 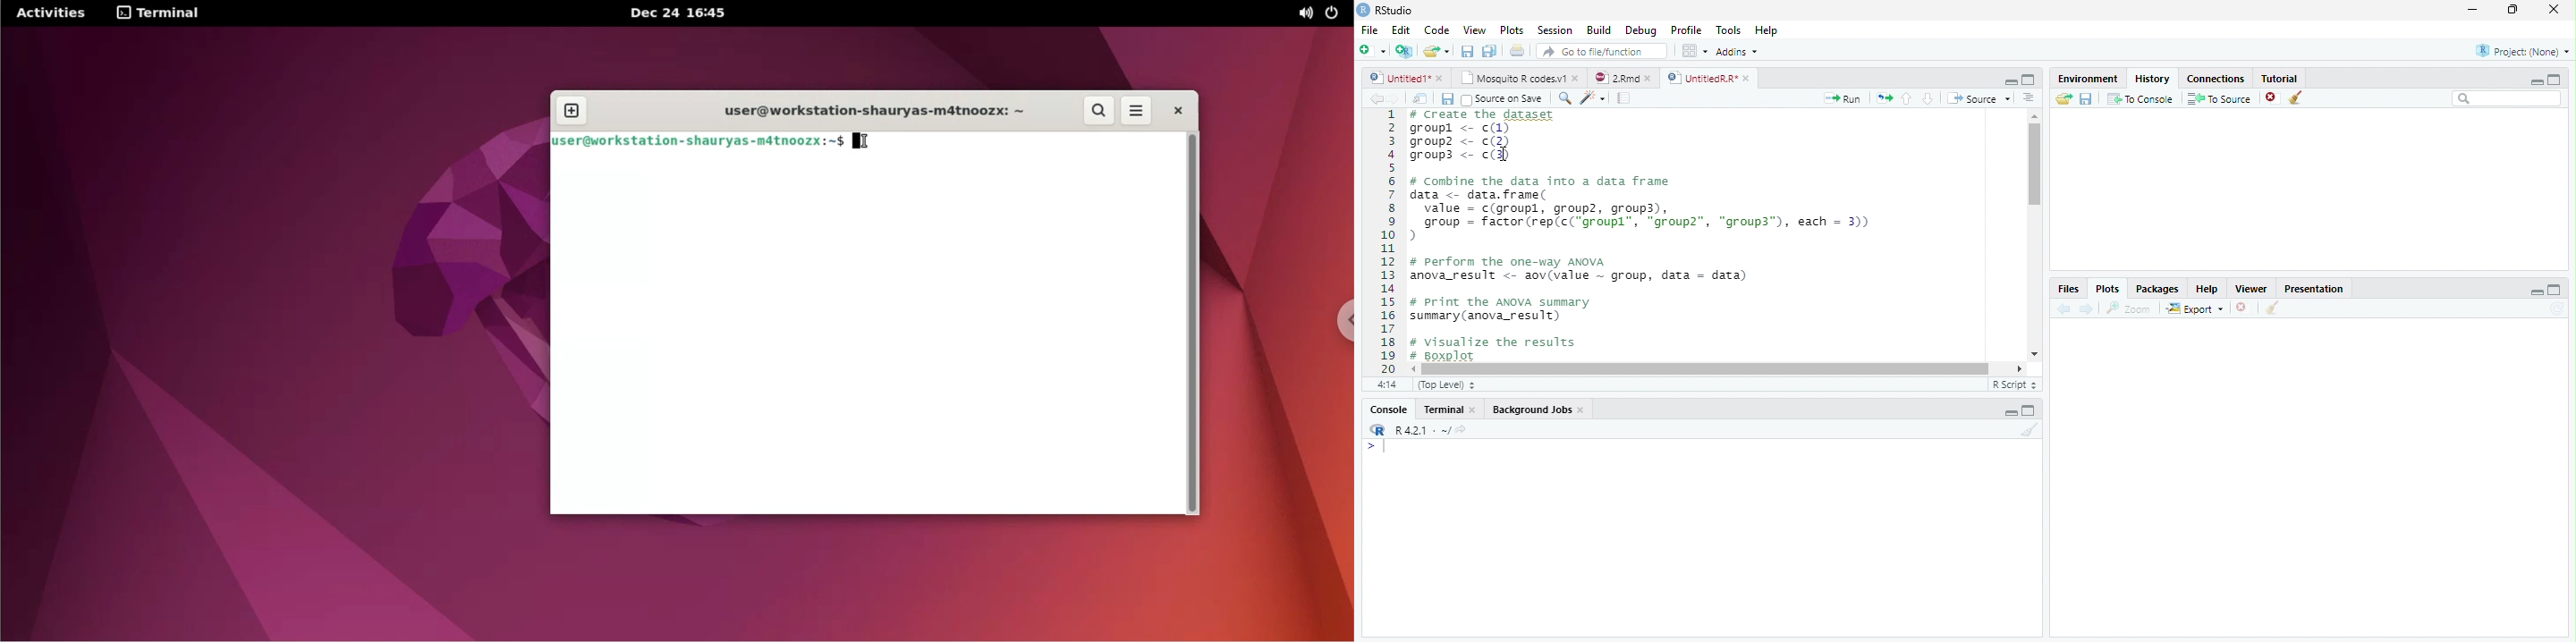 What do you see at coordinates (2521, 51) in the screenshot?
I see `Project (None)` at bounding box center [2521, 51].